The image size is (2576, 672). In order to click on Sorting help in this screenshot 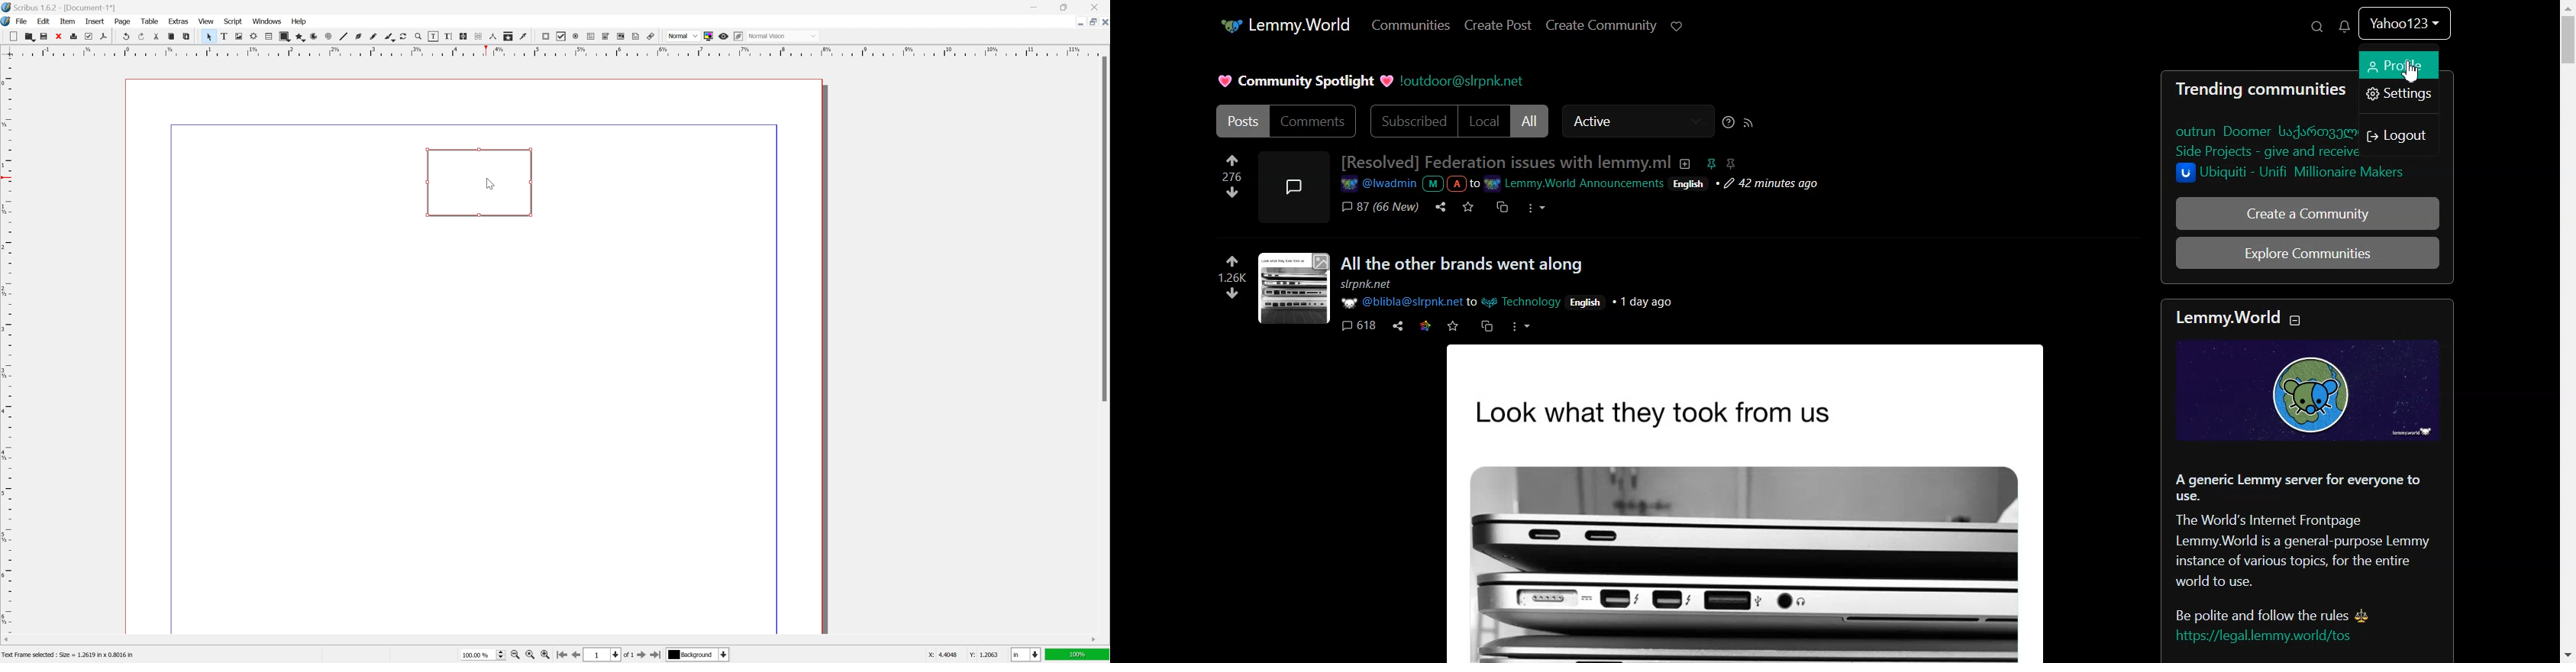, I will do `click(1729, 122)`.